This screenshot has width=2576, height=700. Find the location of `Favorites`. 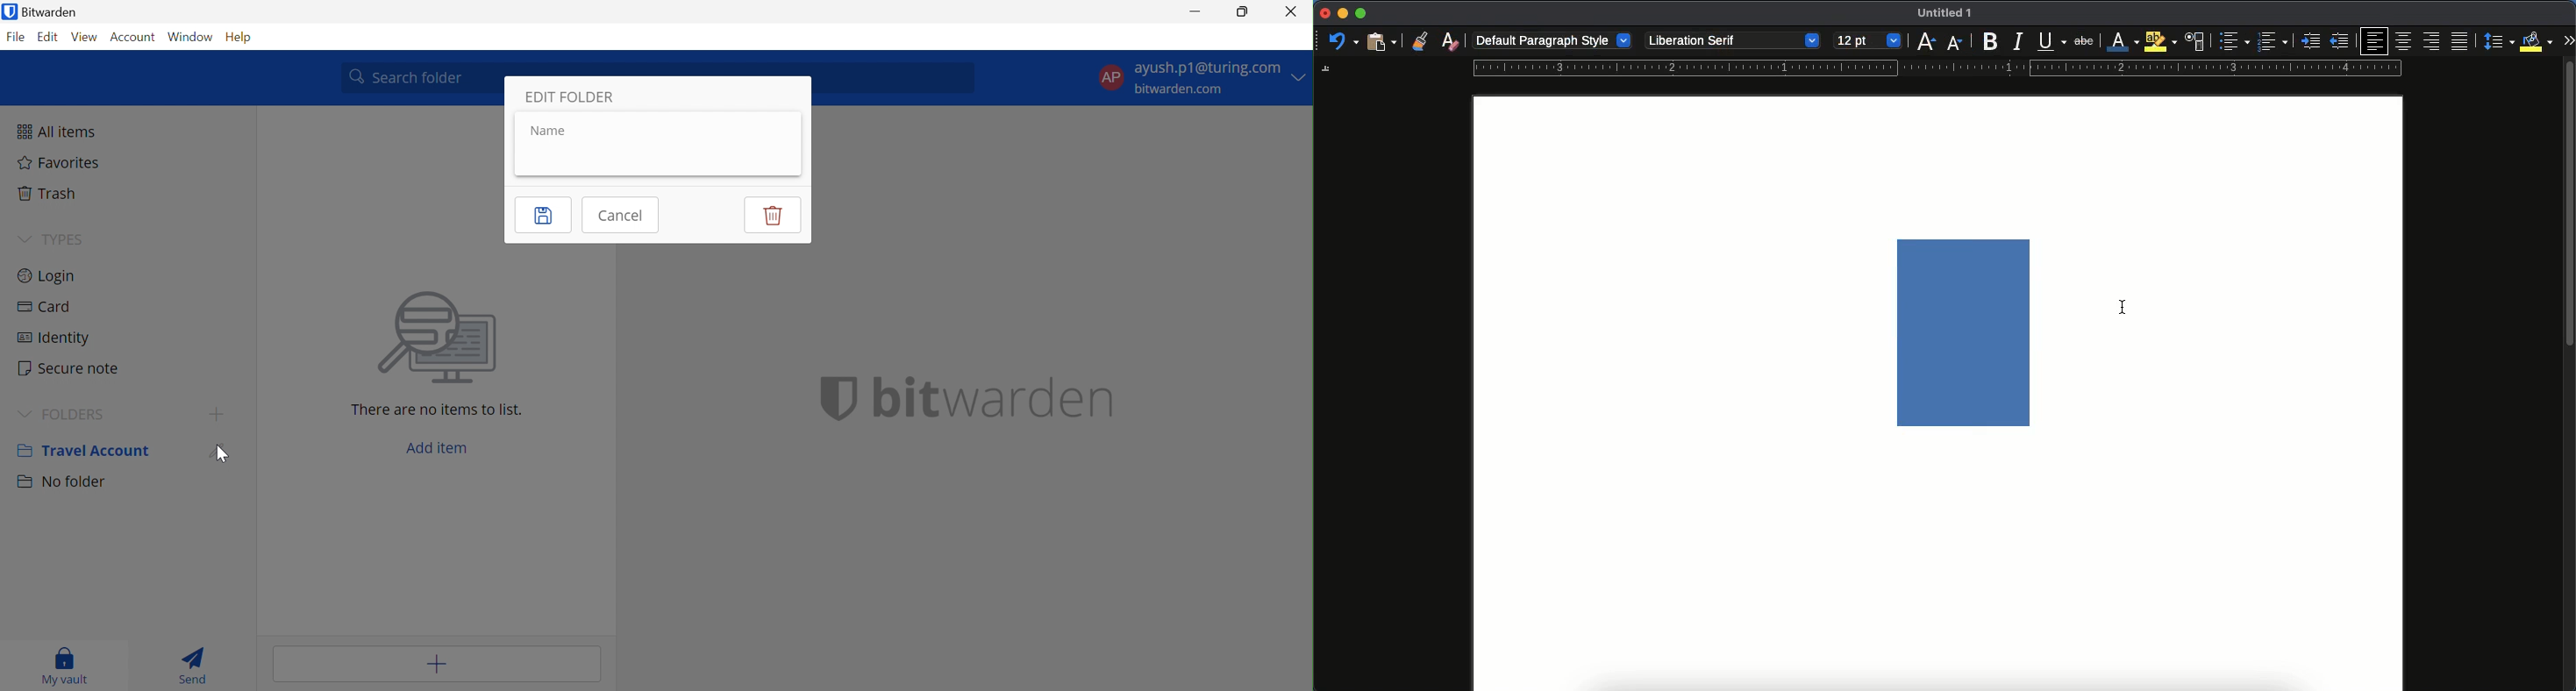

Favorites is located at coordinates (60, 165).